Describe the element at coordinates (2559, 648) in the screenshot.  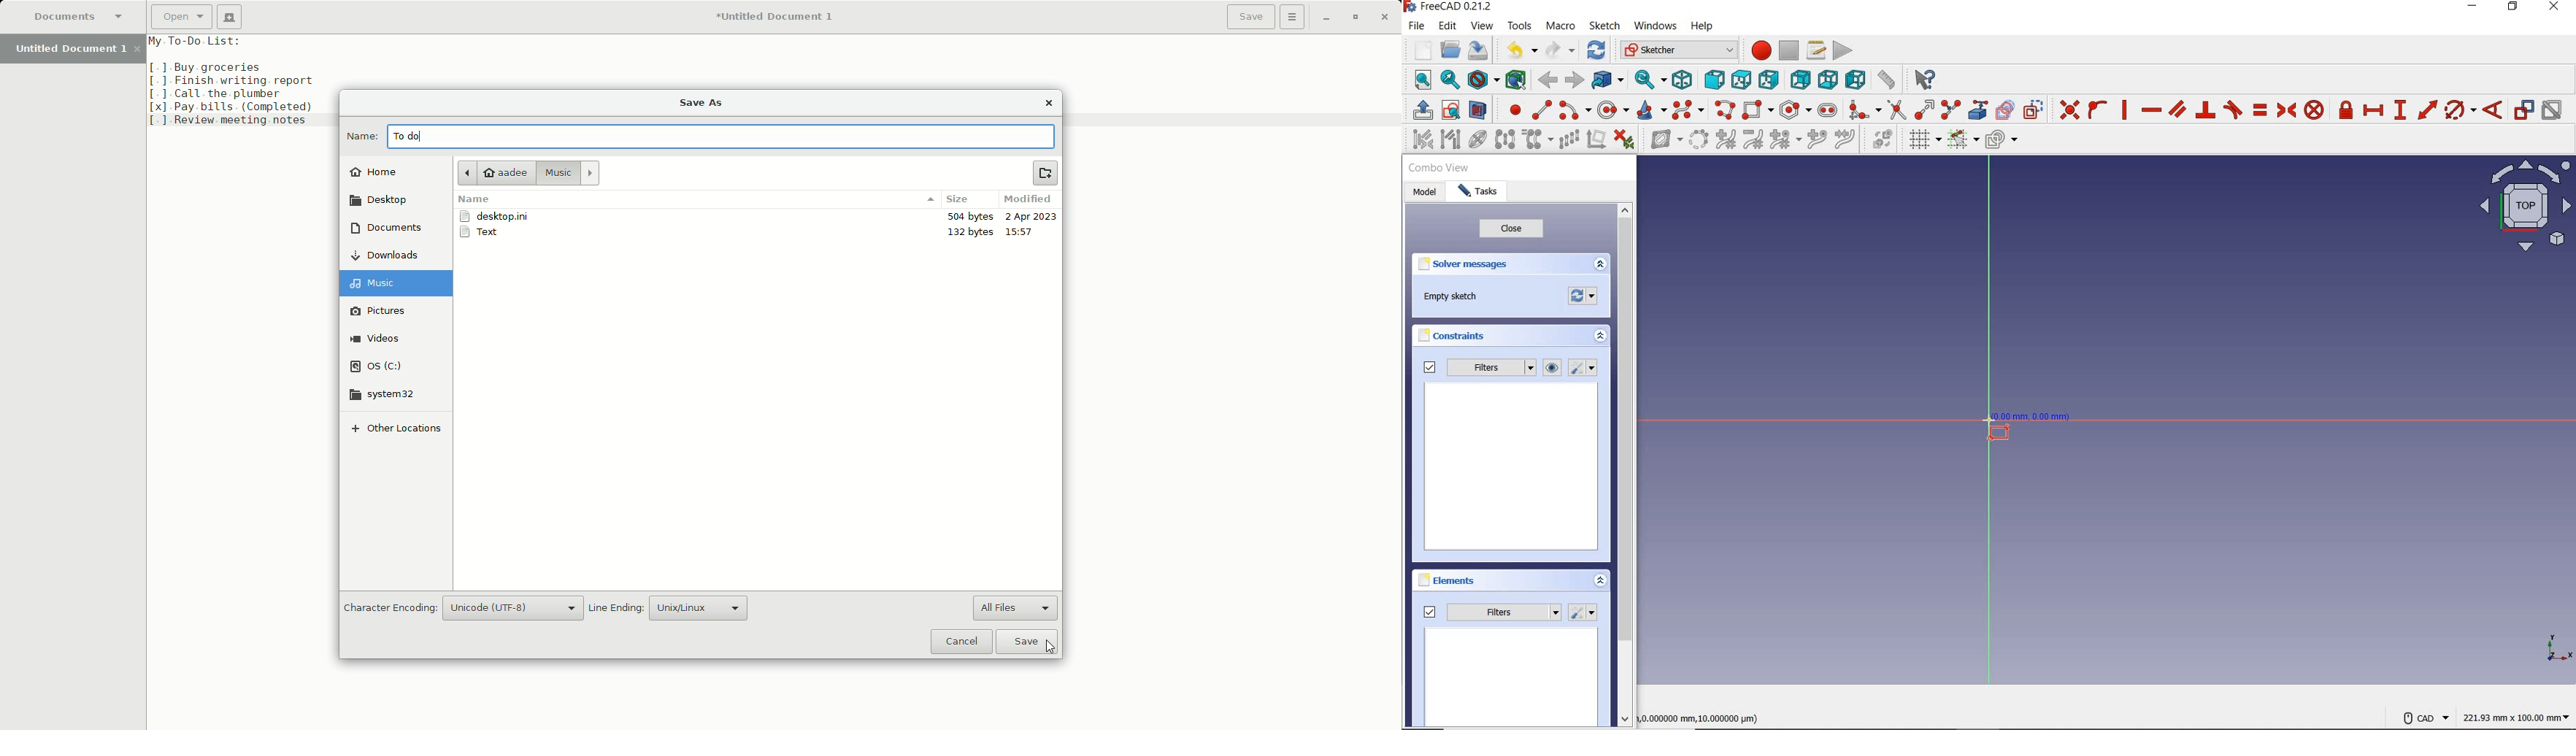
I see `XYZ SCALE` at that location.